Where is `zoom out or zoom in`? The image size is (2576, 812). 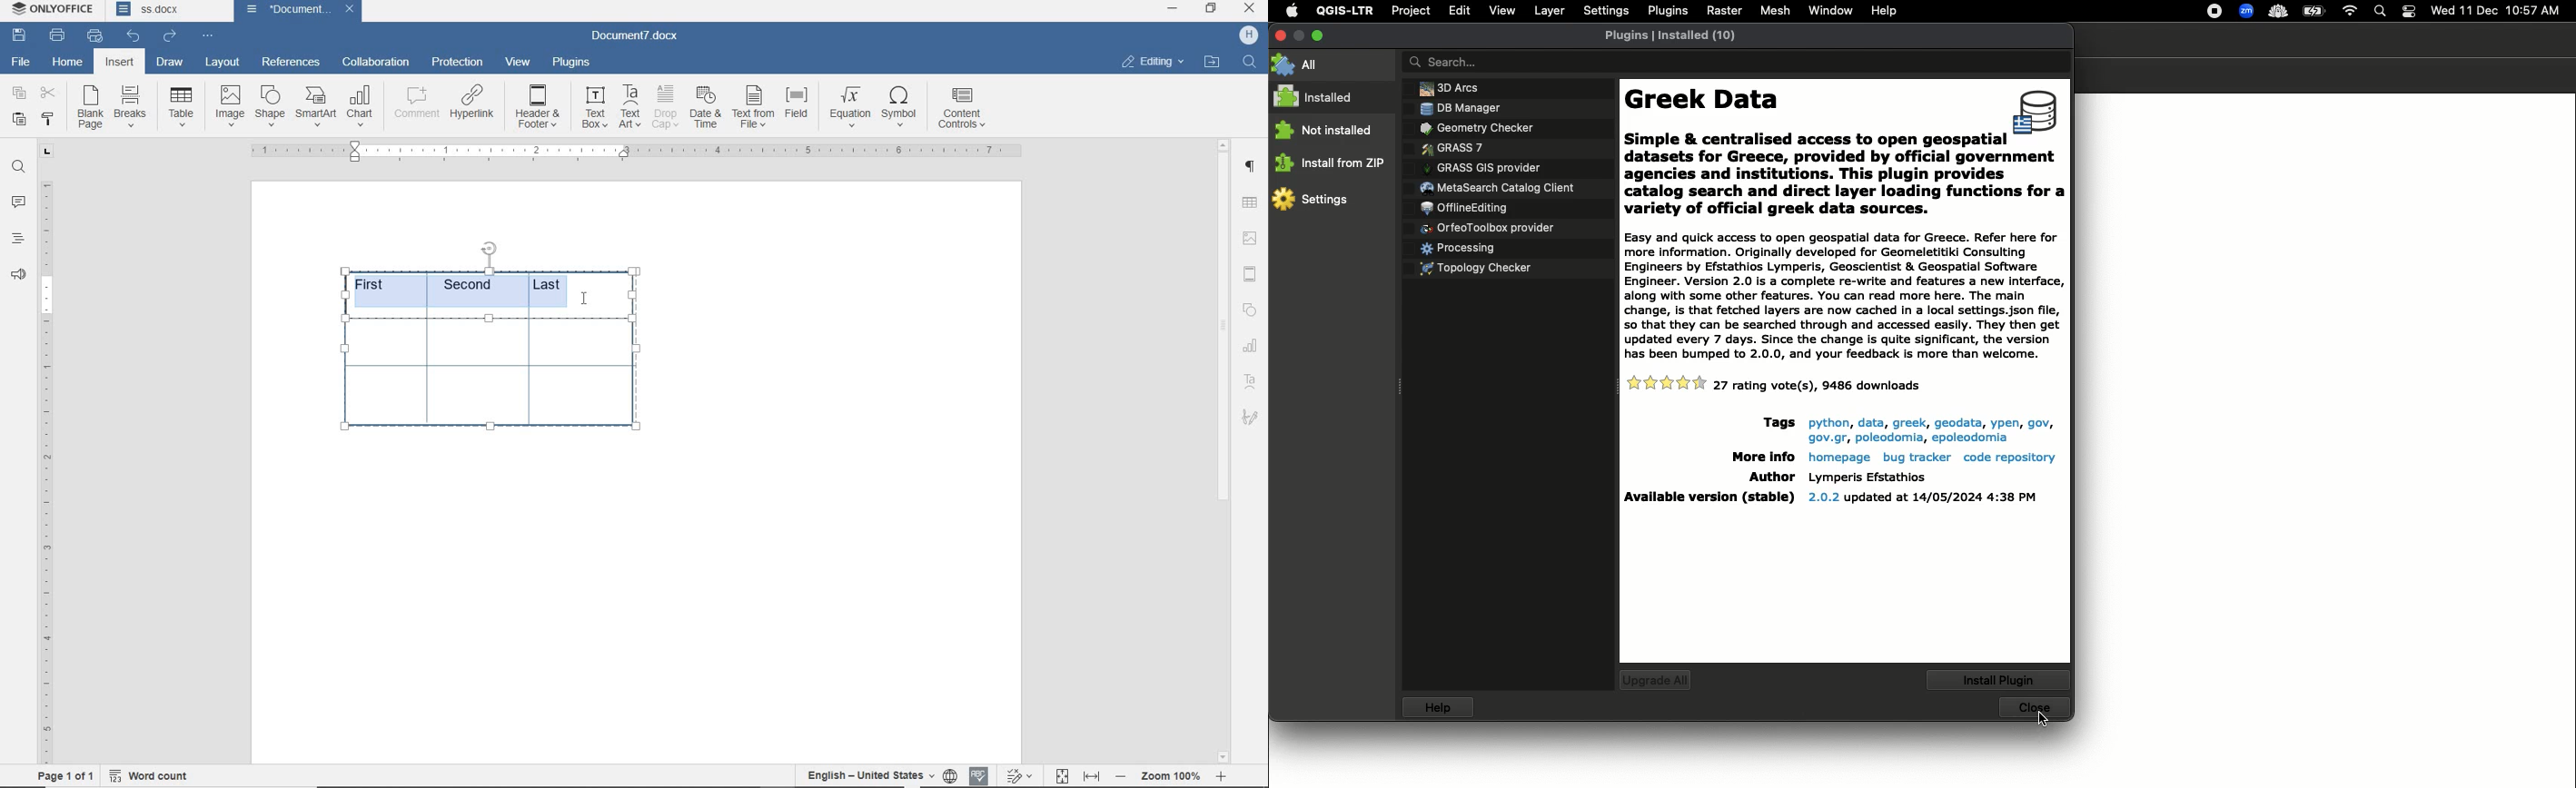
zoom out or zoom in is located at coordinates (1175, 774).